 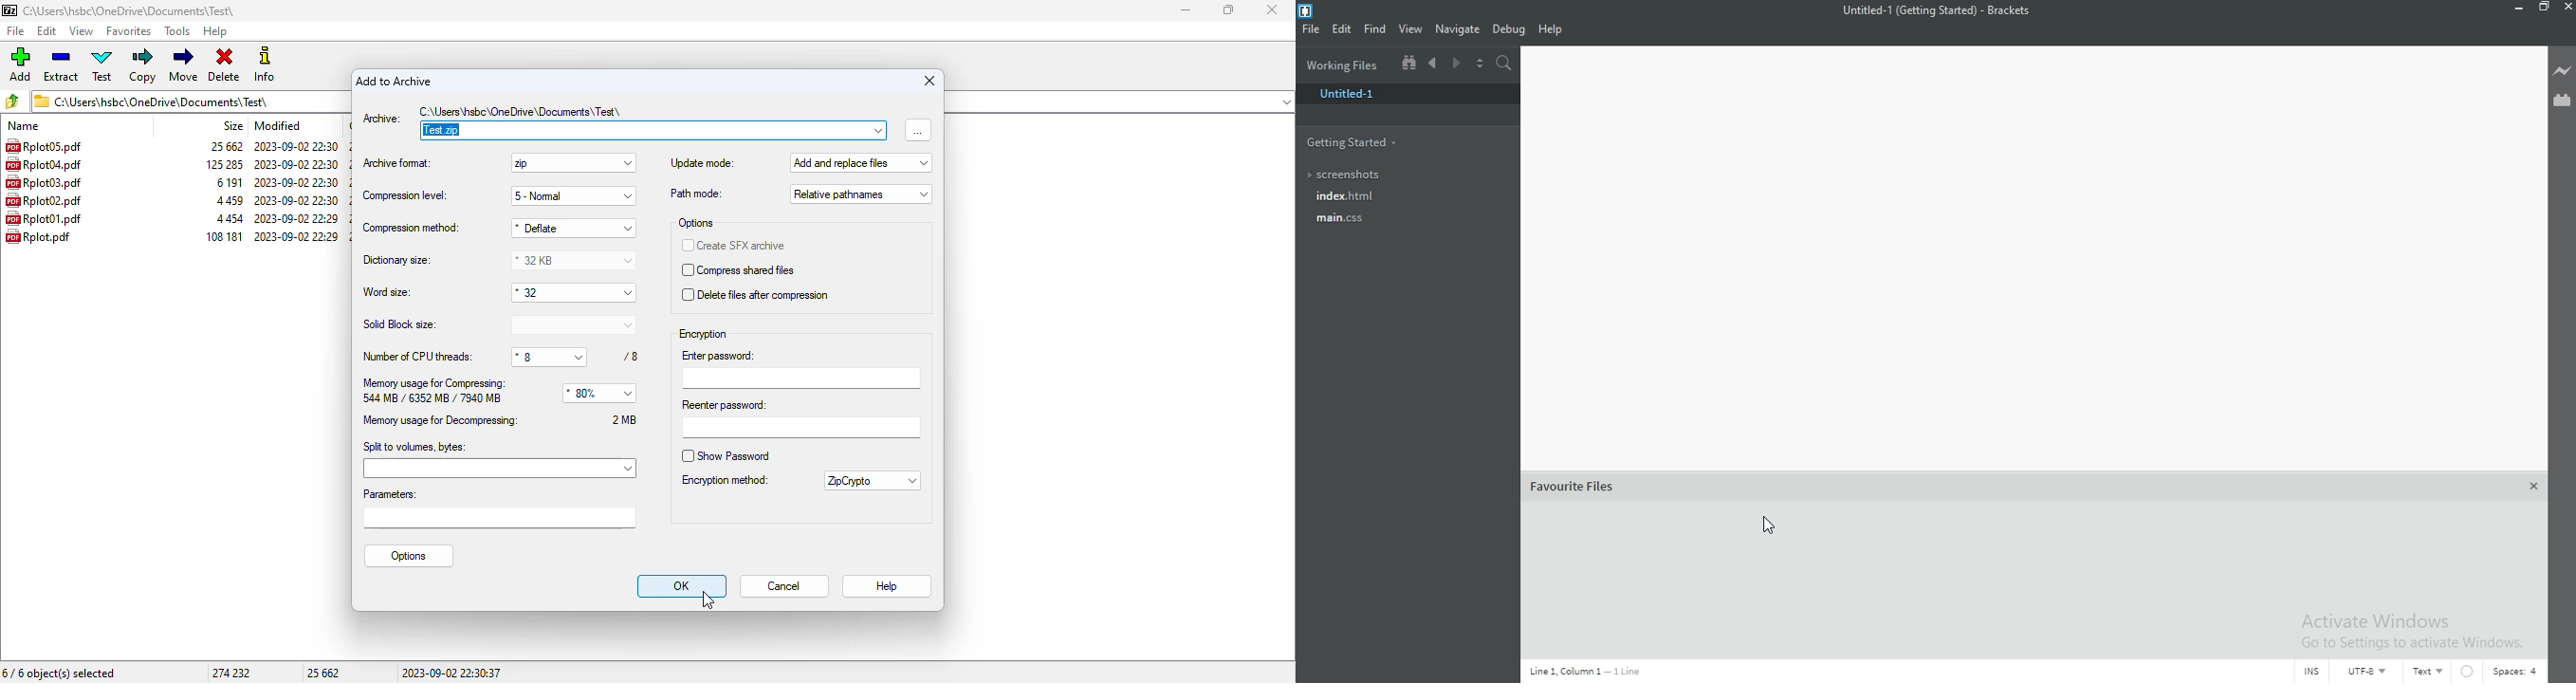 What do you see at coordinates (14, 101) in the screenshot?
I see `browse folders` at bounding box center [14, 101].